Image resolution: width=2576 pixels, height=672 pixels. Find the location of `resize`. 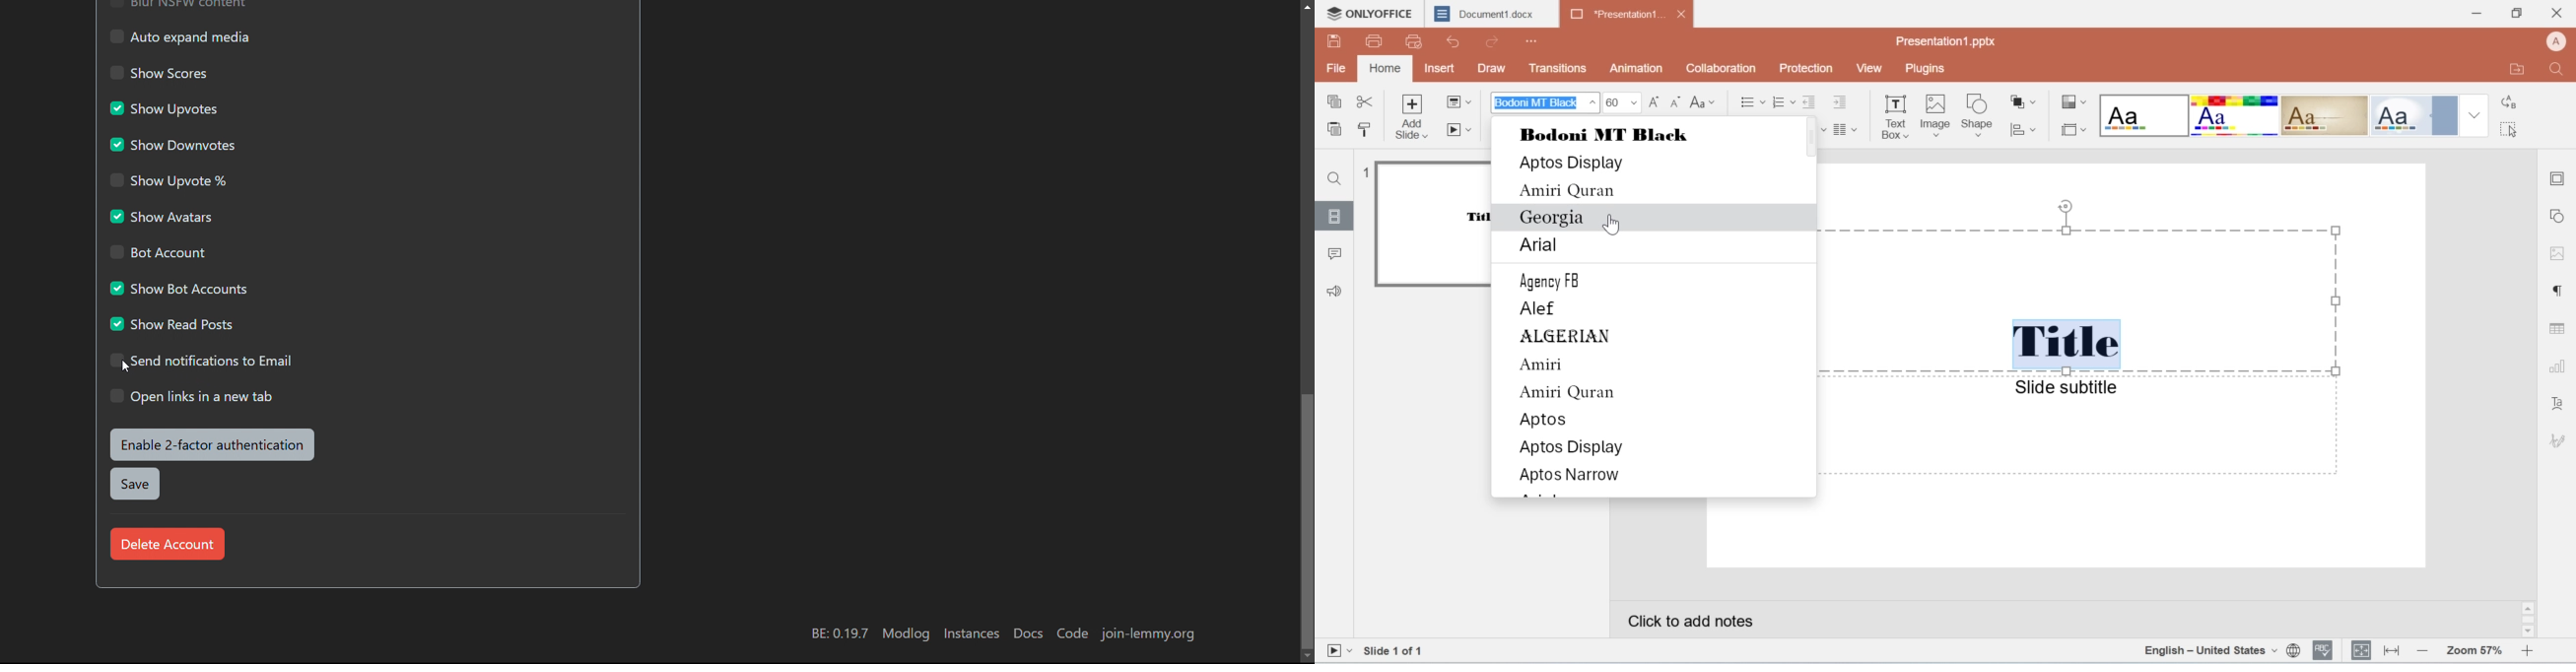

resize is located at coordinates (2390, 652).